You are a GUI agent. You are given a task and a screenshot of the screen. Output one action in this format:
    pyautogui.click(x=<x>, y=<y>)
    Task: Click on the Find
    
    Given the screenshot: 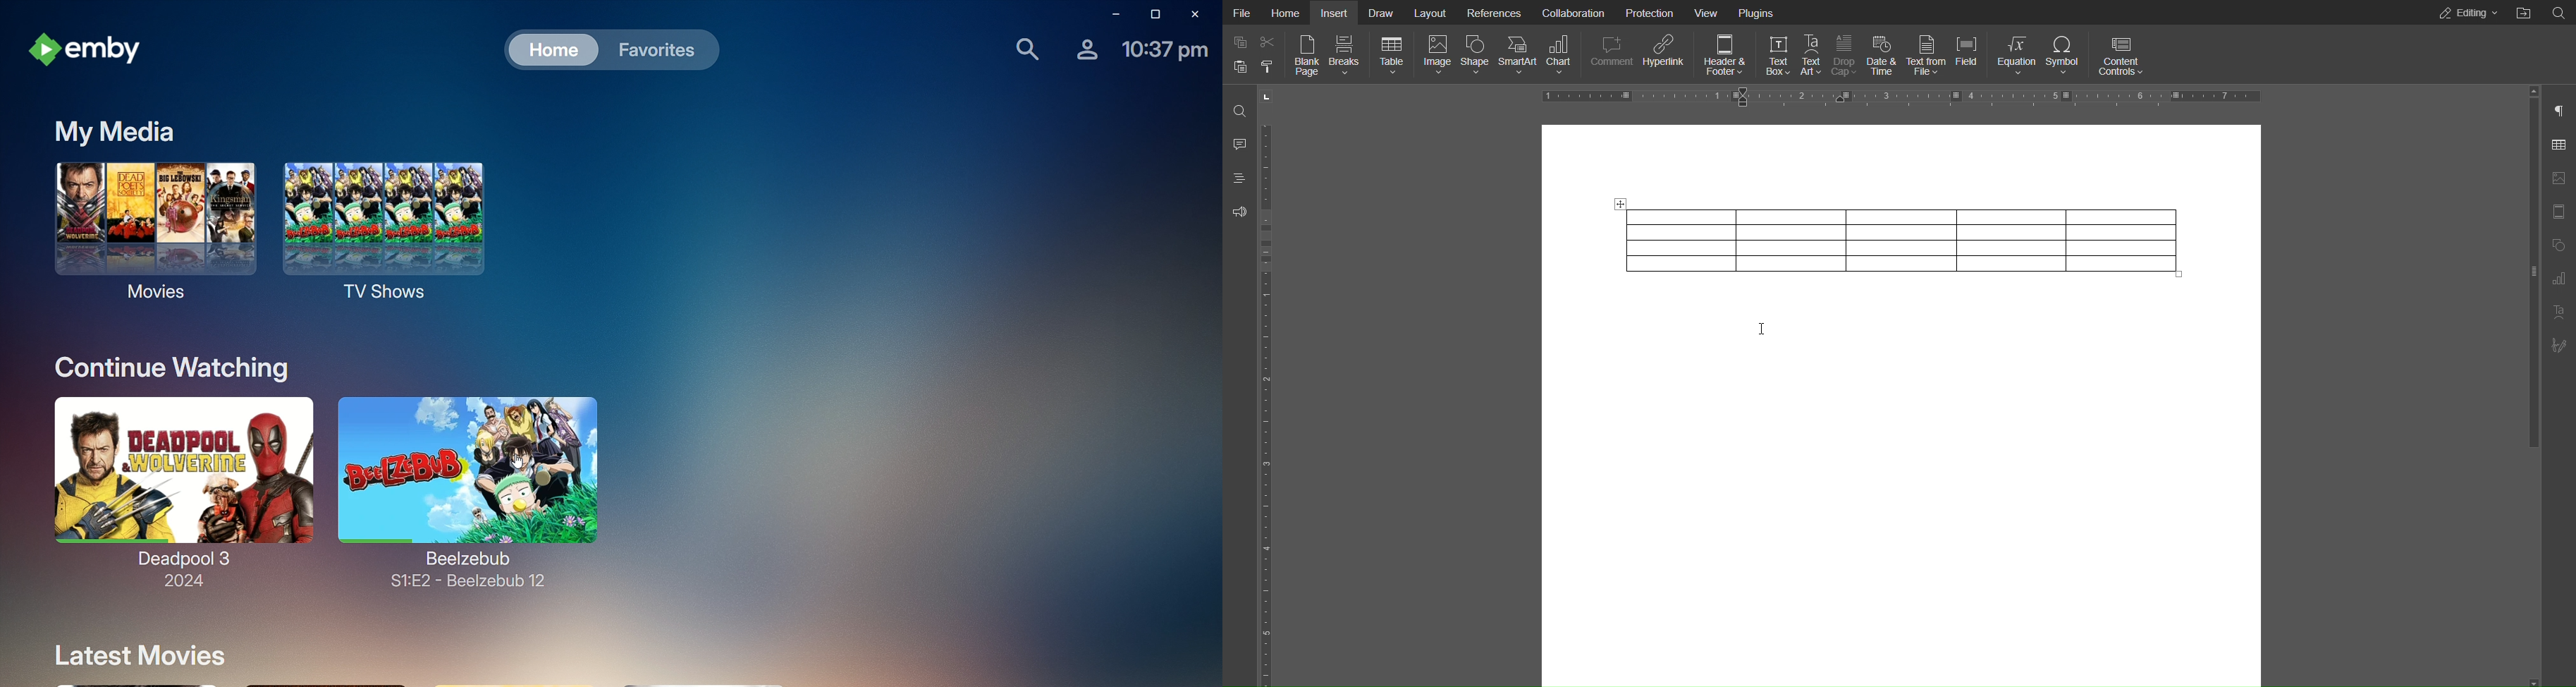 What is the action you would take?
    pyautogui.click(x=1025, y=50)
    